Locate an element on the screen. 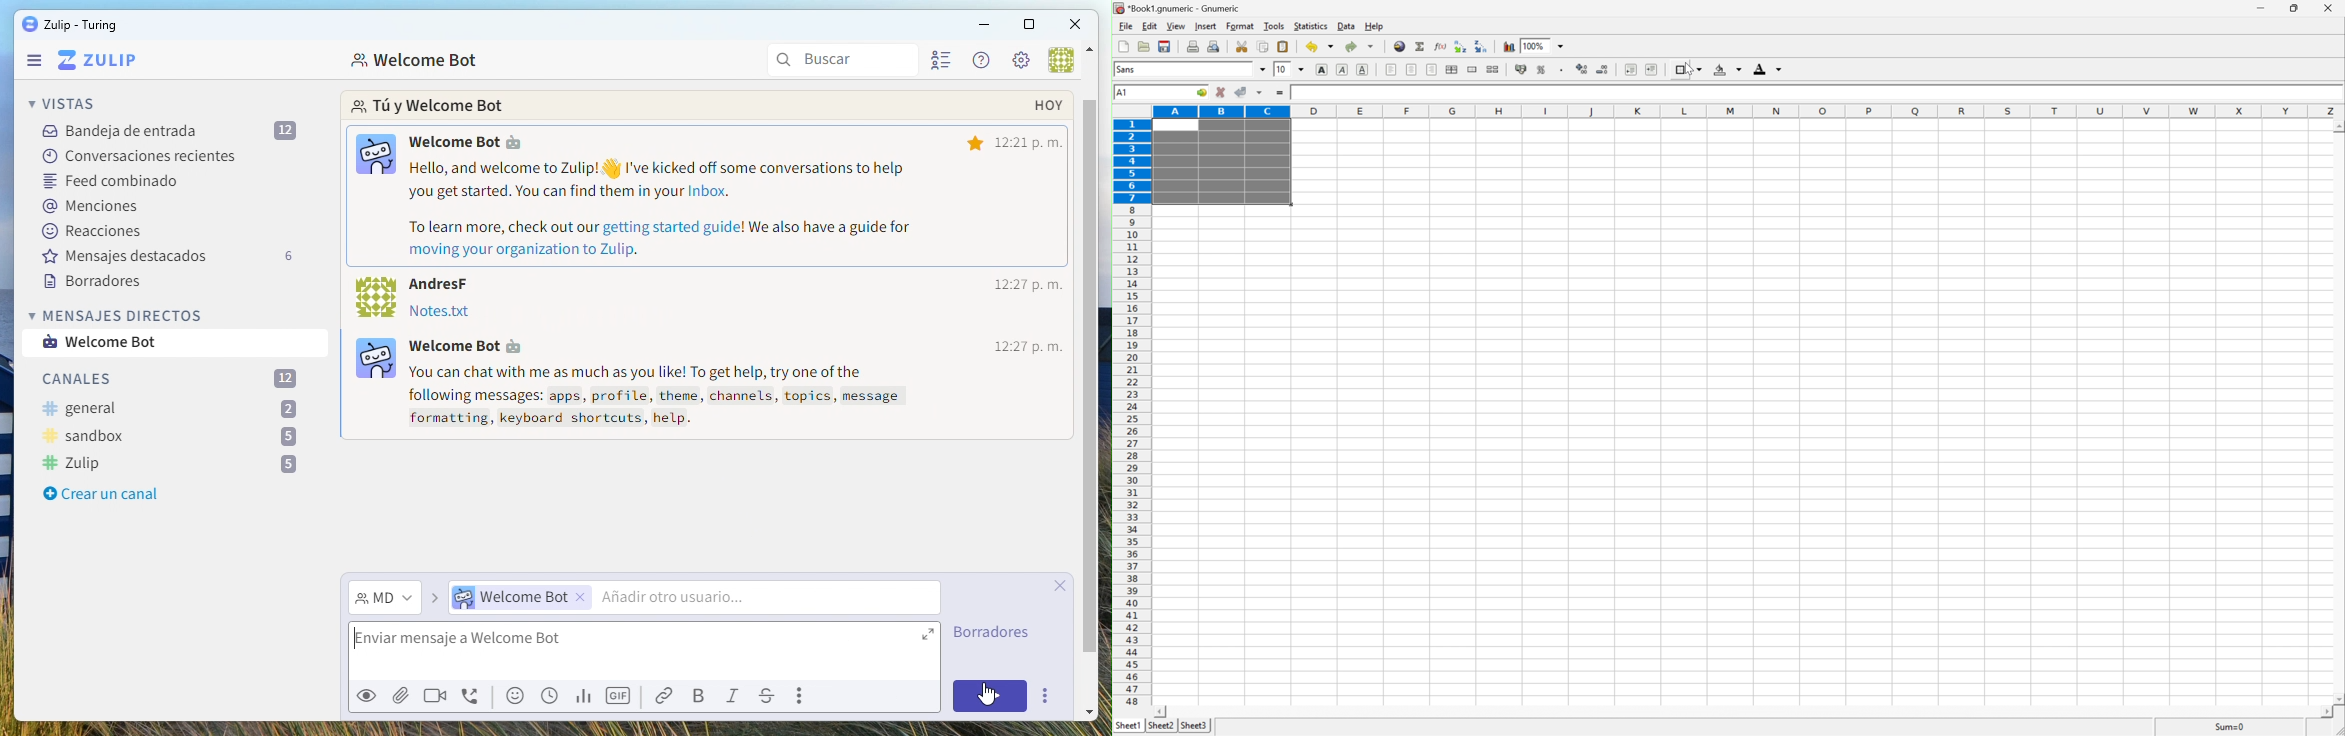  General is located at coordinates (169, 410).